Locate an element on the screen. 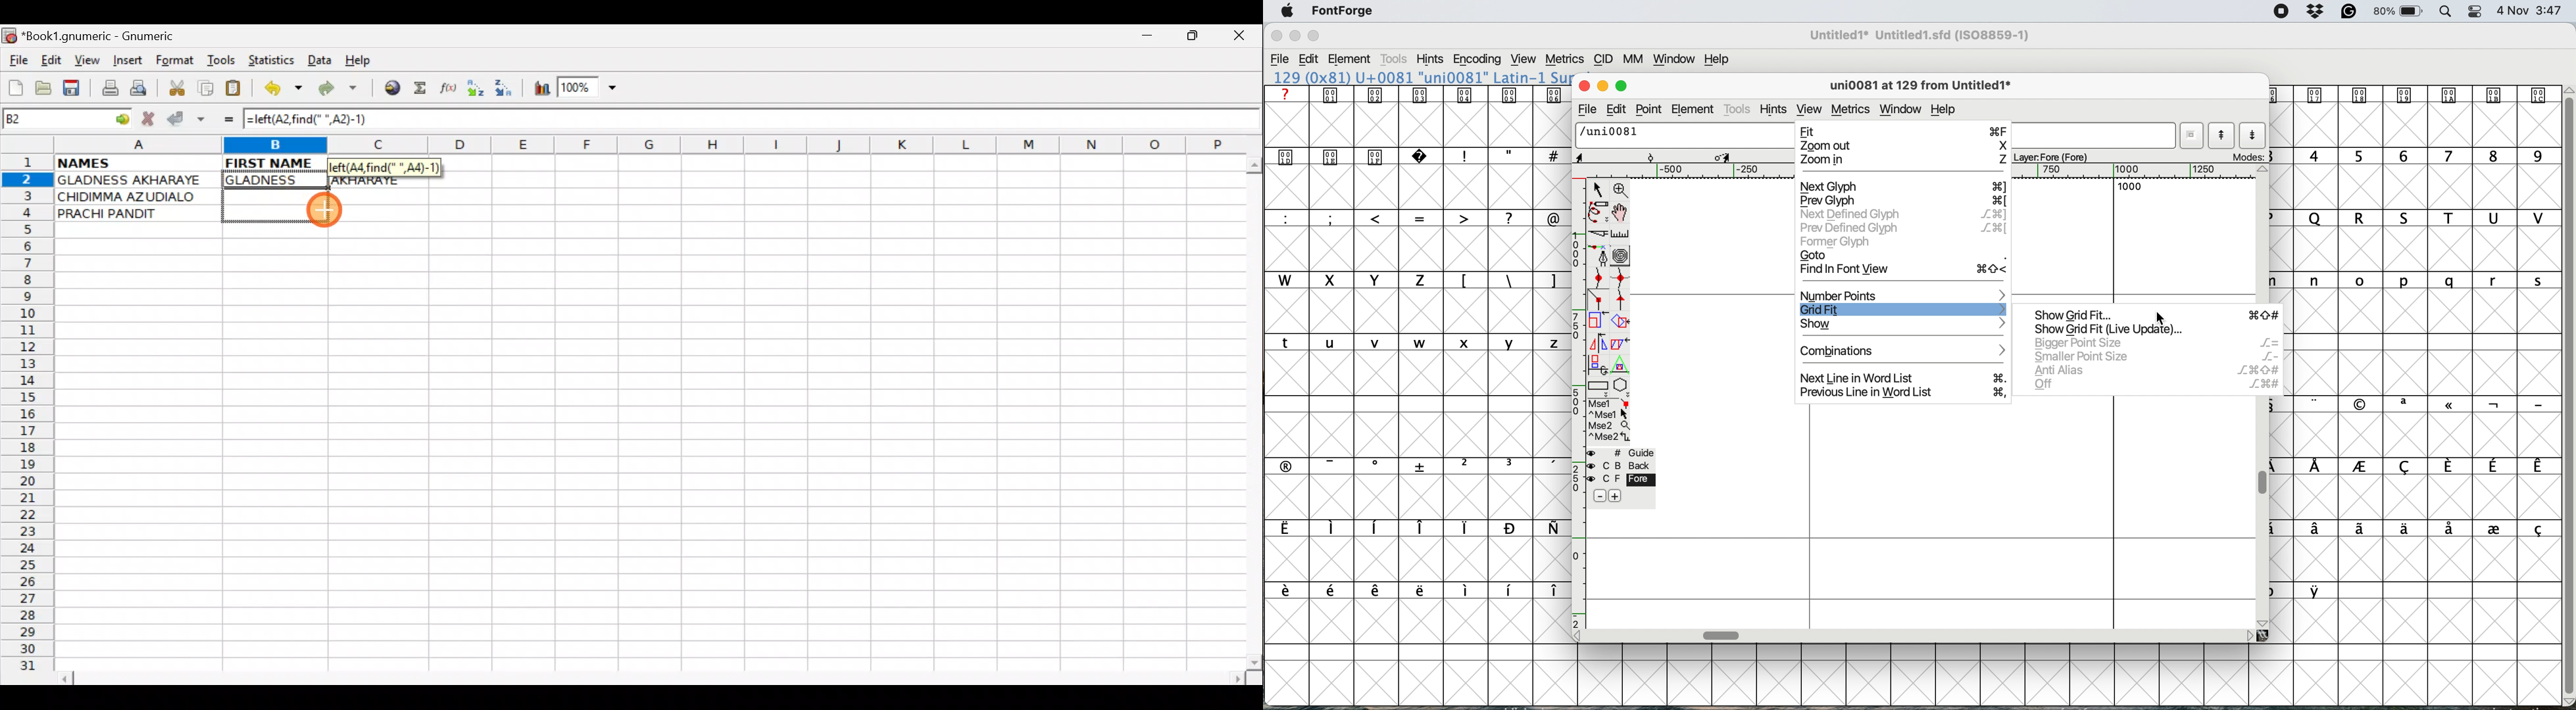  Format is located at coordinates (178, 62).